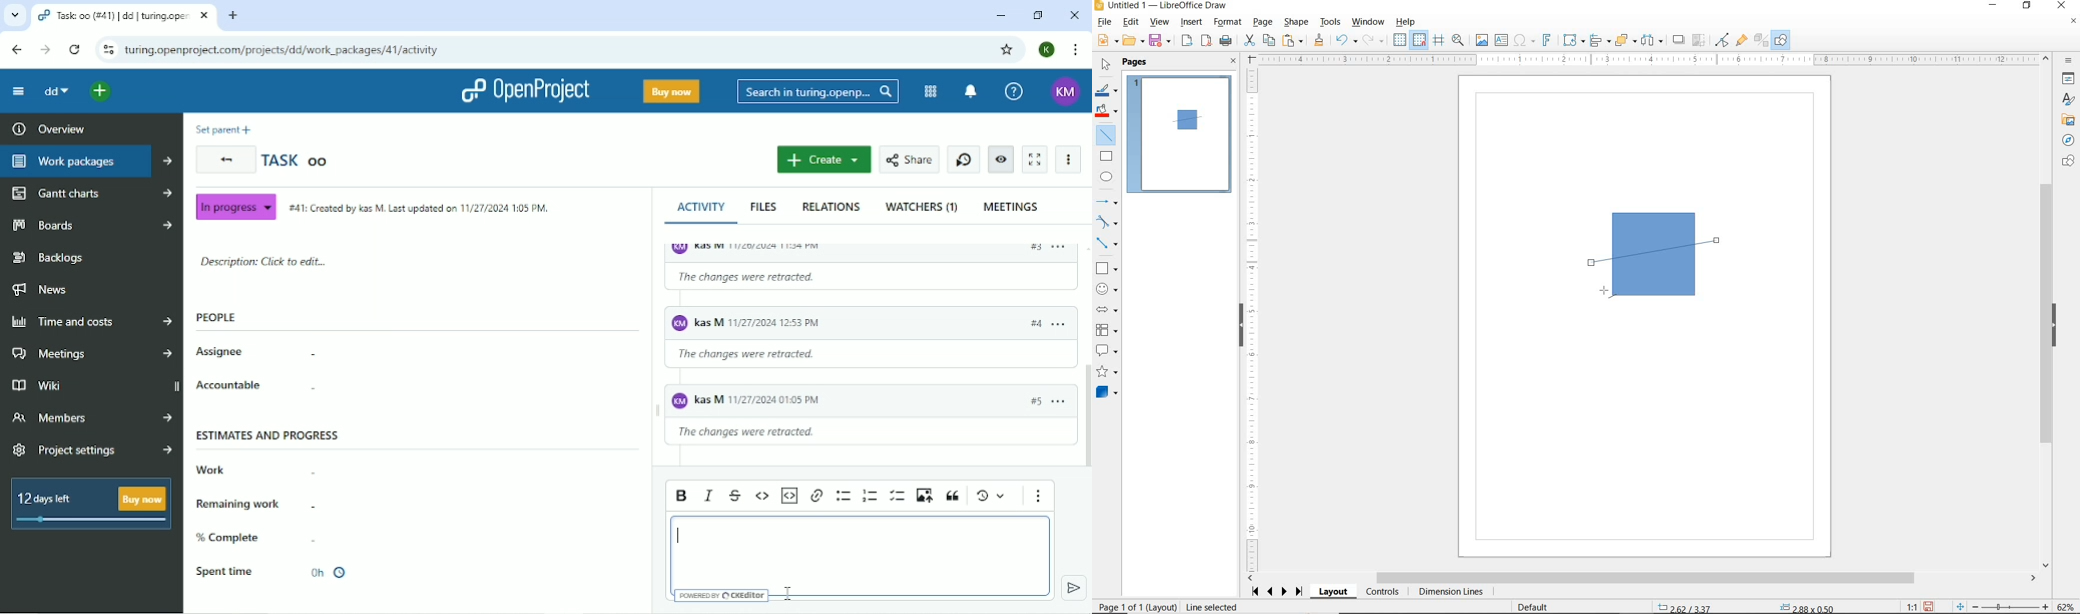 The image size is (2100, 616). What do you see at coordinates (1249, 41) in the screenshot?
I see `CUT` at bounding box center [1249, 41].